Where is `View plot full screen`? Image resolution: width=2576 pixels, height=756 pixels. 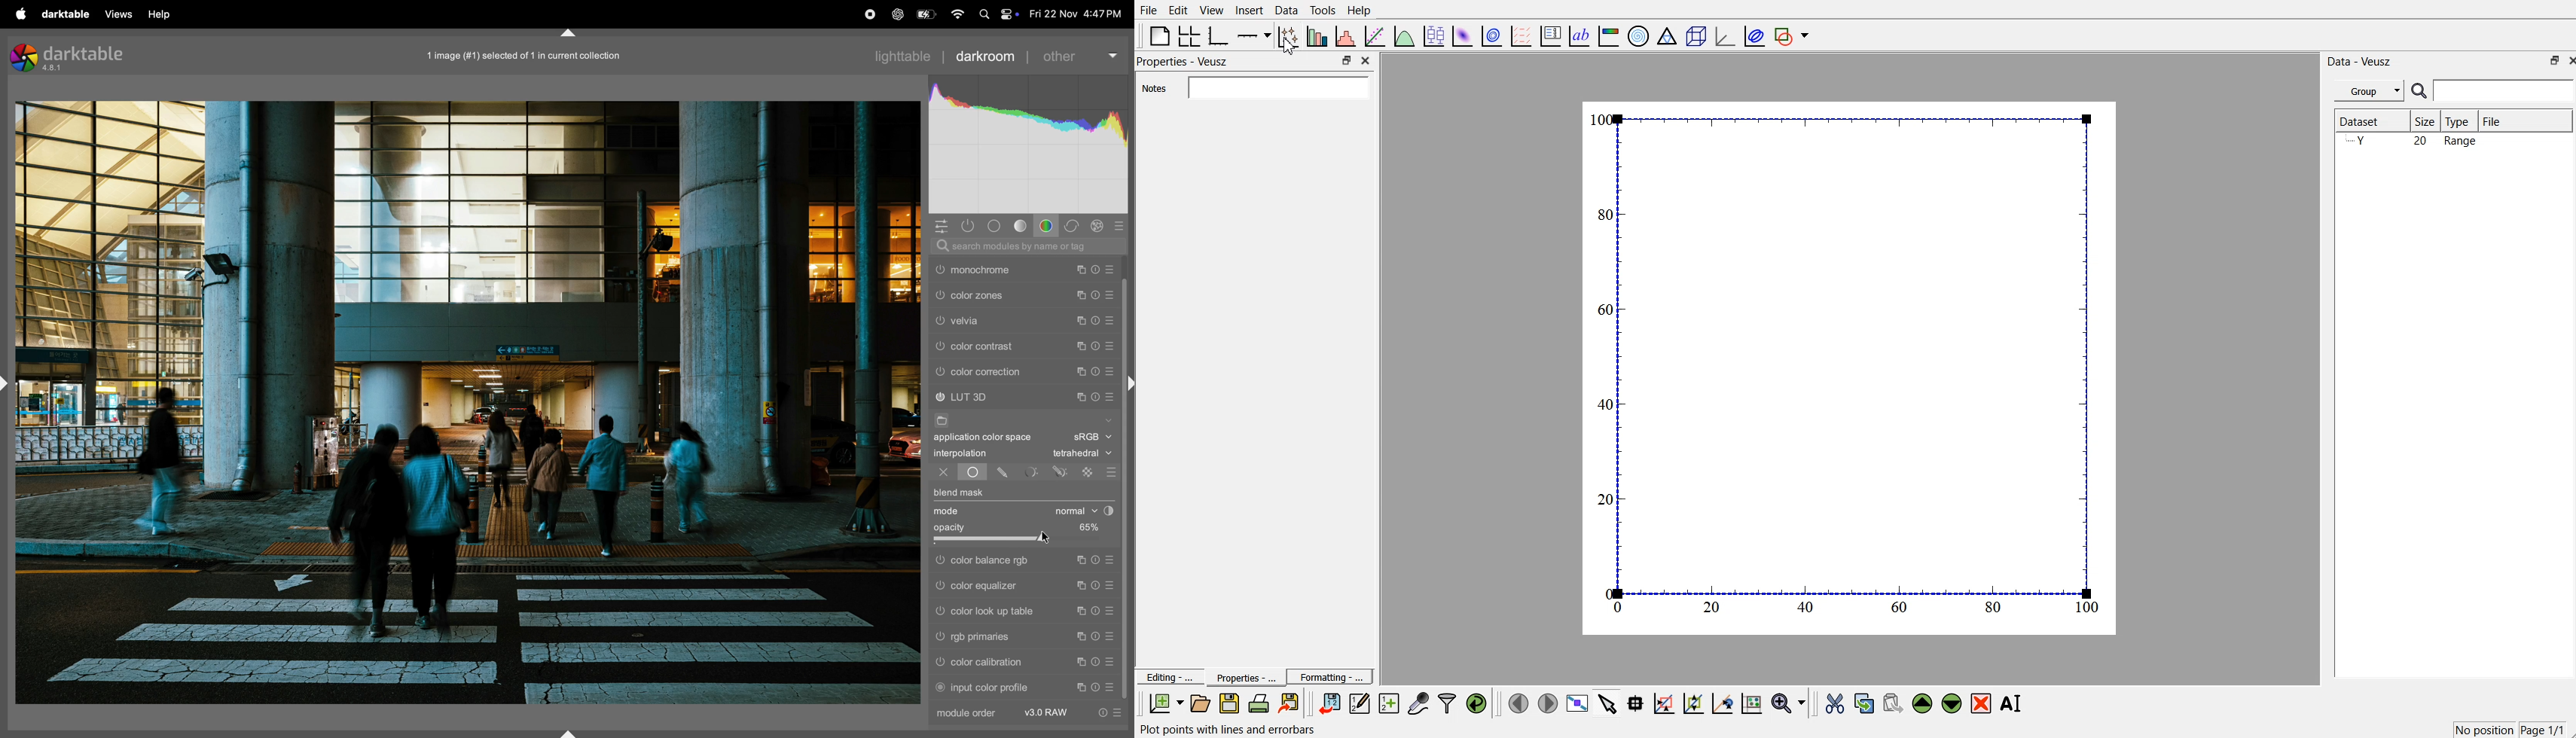
View plot full screen is located at coordinates (1578, 703).